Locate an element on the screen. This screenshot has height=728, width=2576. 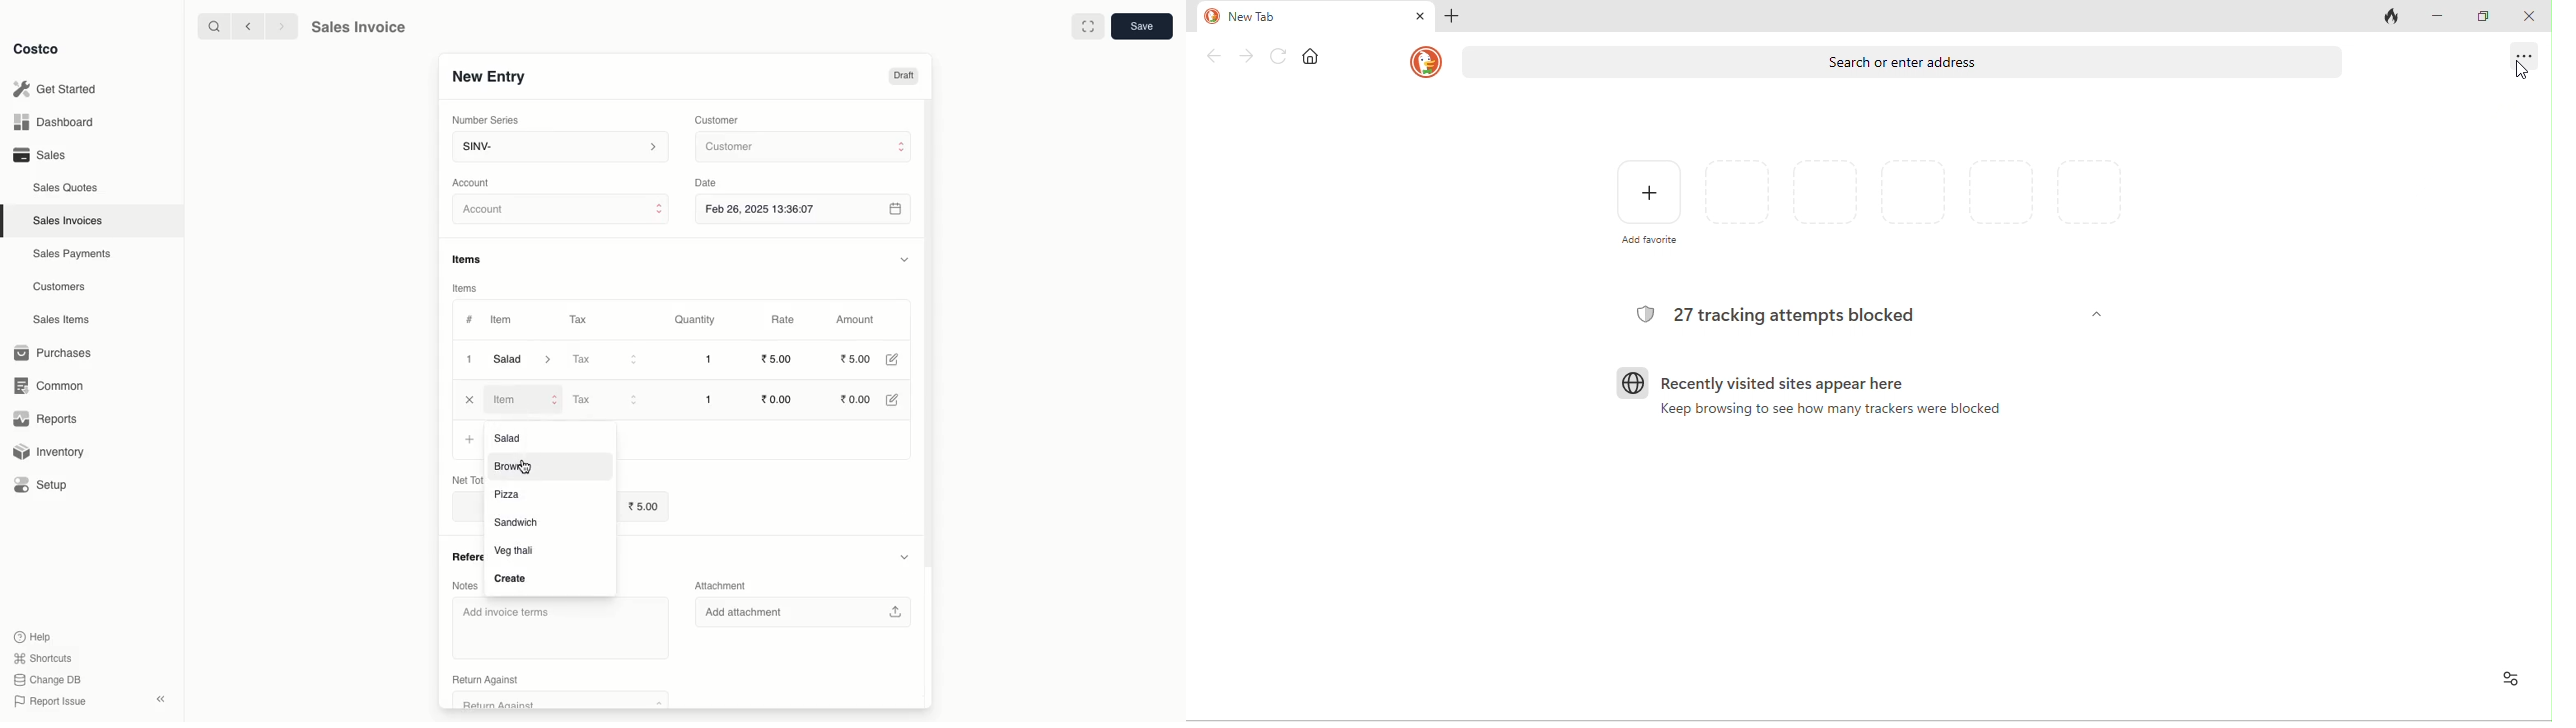
Items is located at coordinates (473, 259).